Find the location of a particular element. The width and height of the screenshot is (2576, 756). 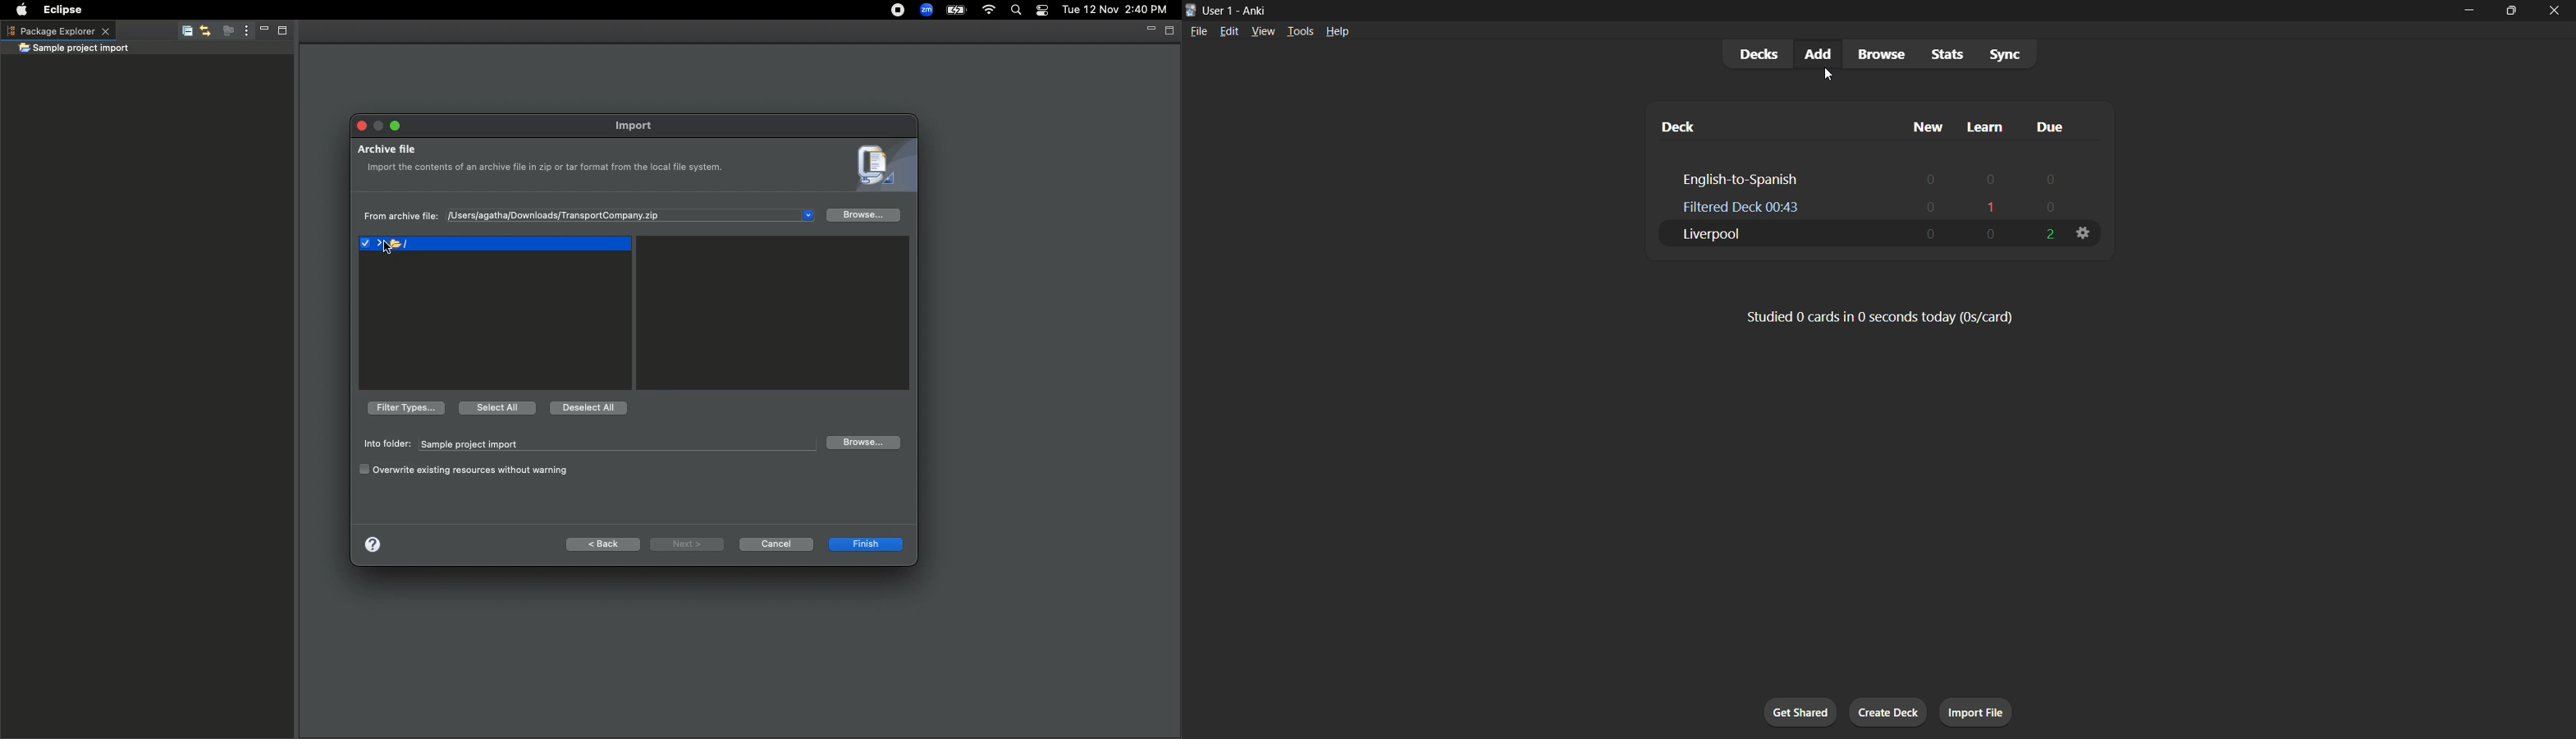

title bar is located at coordinates (1797, 9).